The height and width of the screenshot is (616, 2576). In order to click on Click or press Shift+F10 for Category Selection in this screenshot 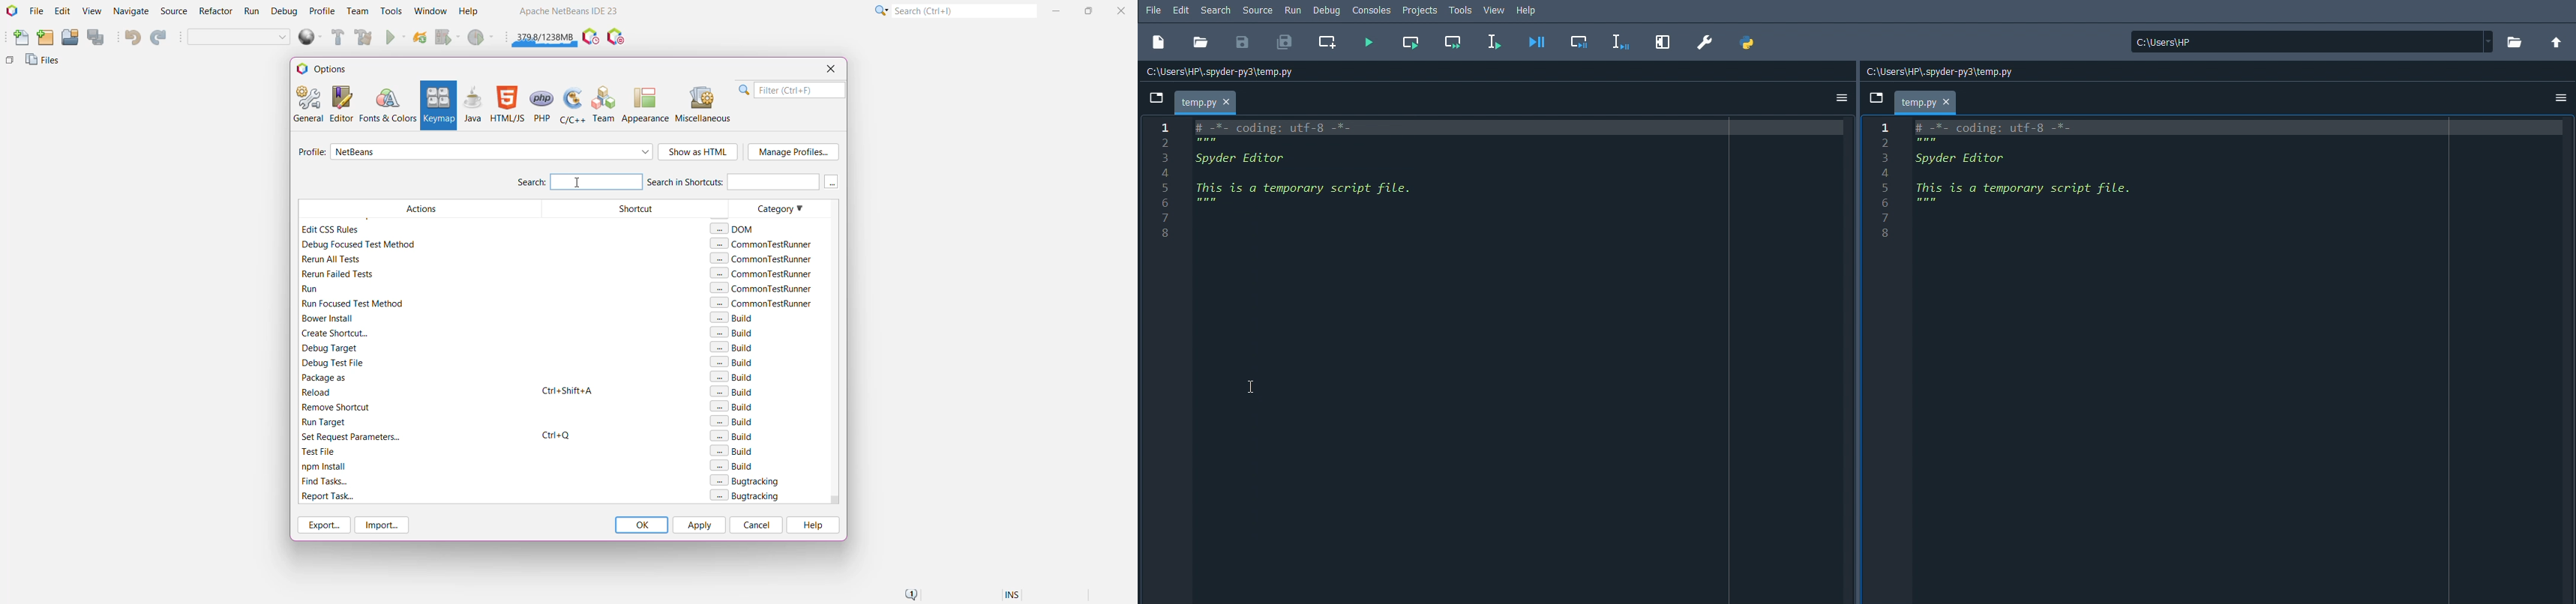, I will do `click(880, 10)`.